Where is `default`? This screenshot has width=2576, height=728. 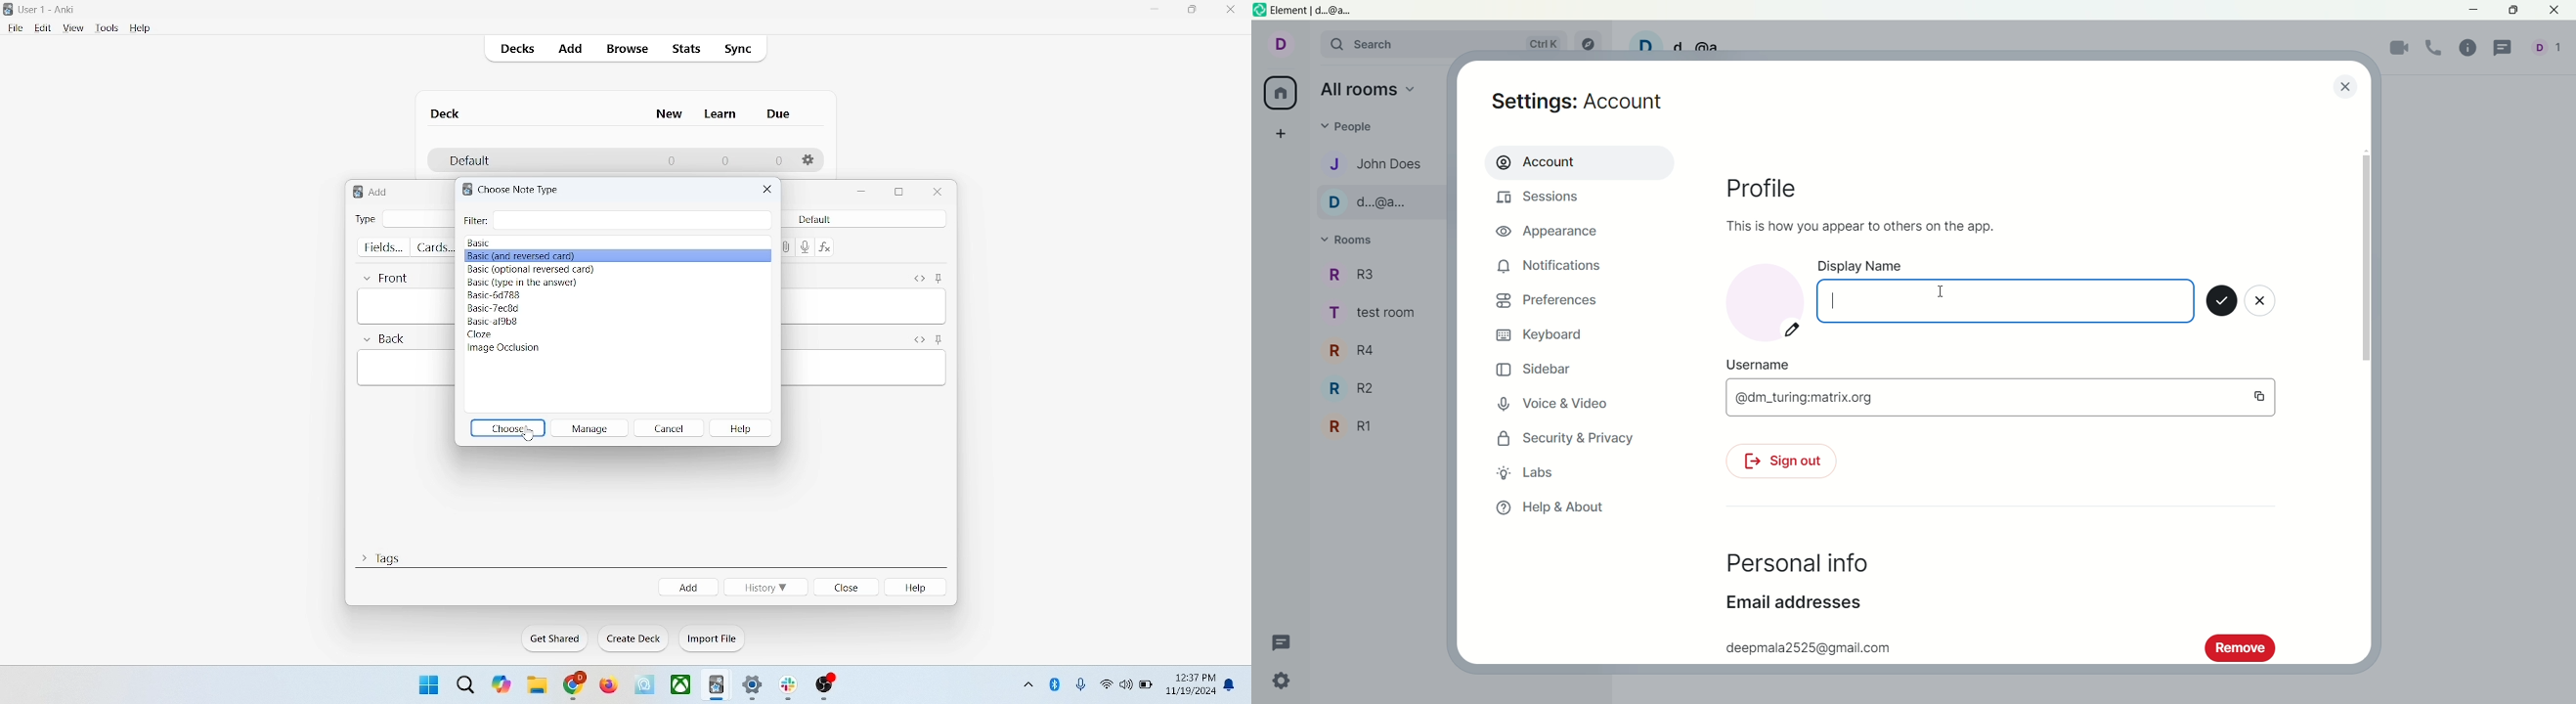
default is located at coordinates (468, 161).